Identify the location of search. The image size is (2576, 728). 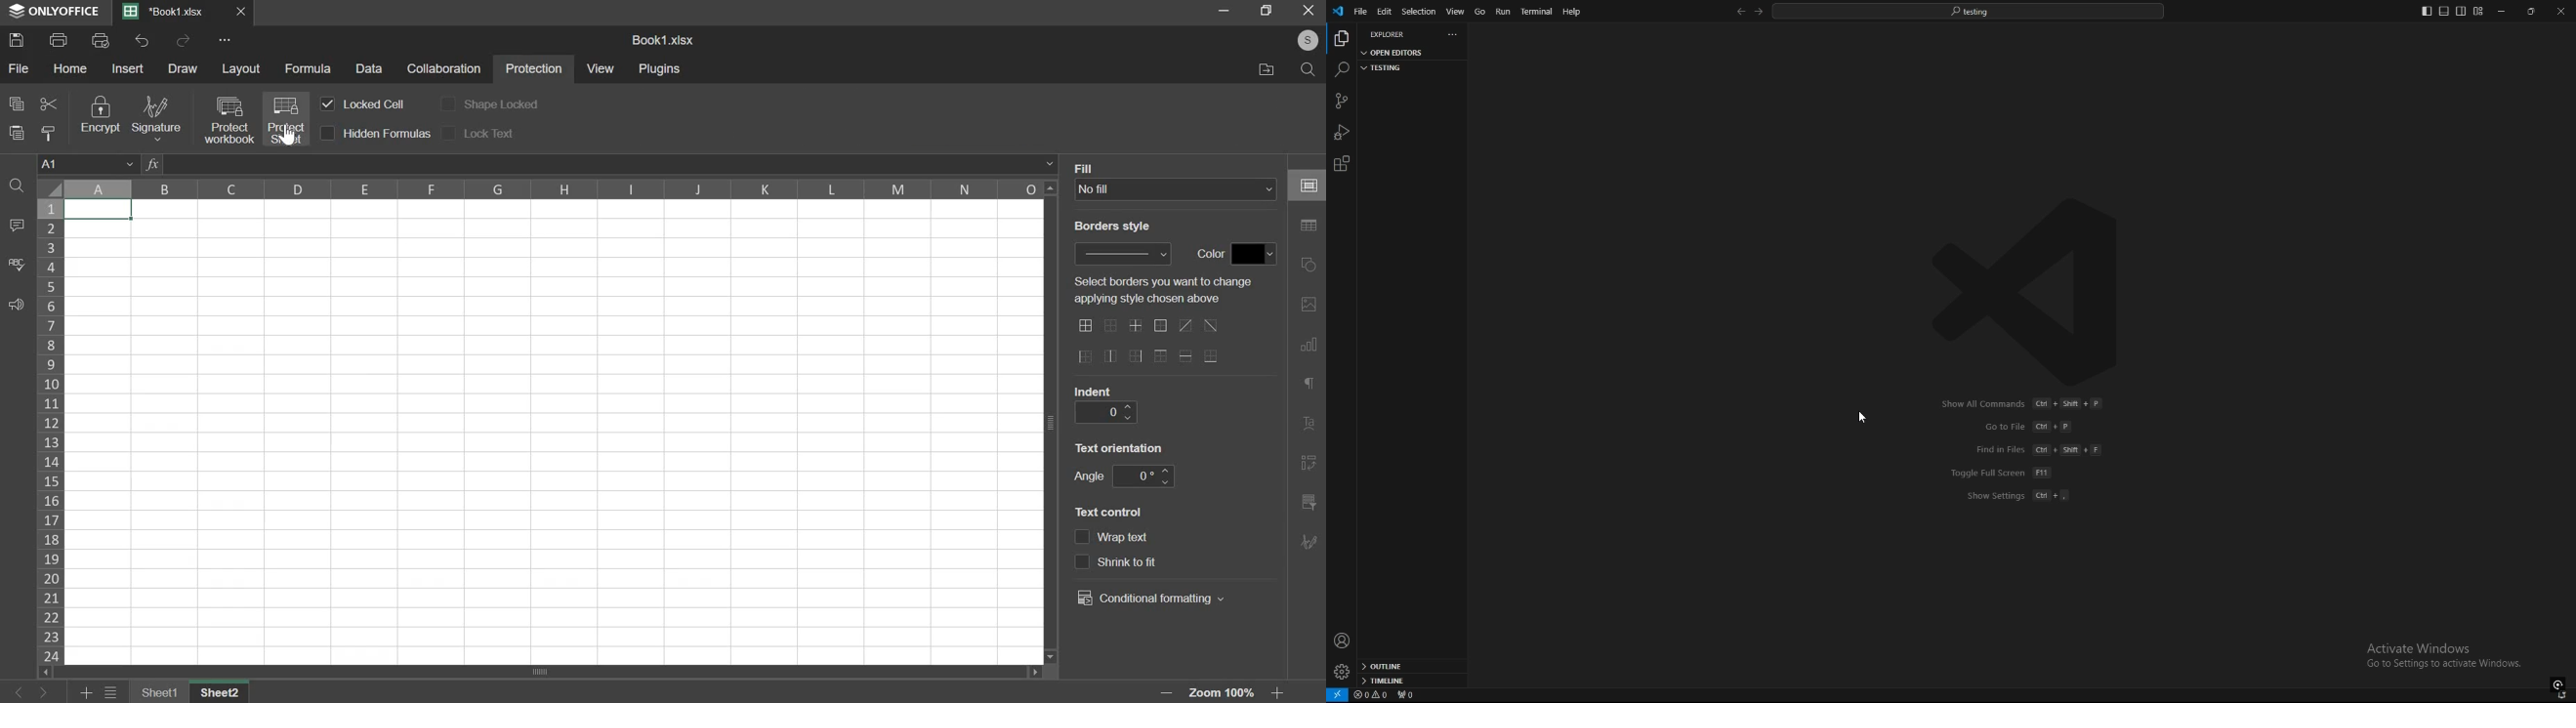
(1341, 70).